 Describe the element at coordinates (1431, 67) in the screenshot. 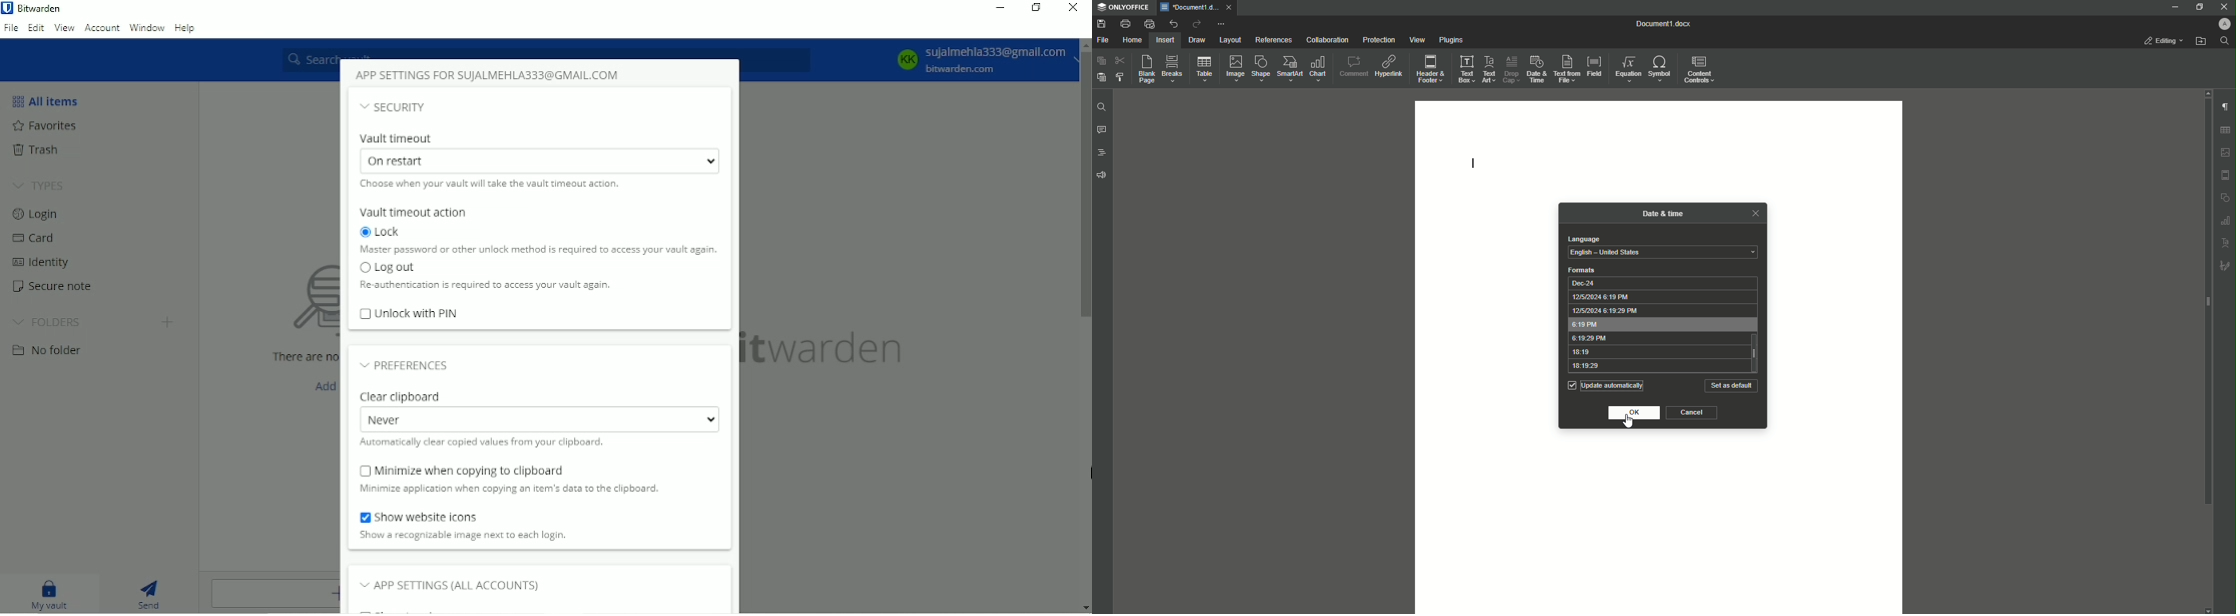

I see `Header and Footer` at that location.